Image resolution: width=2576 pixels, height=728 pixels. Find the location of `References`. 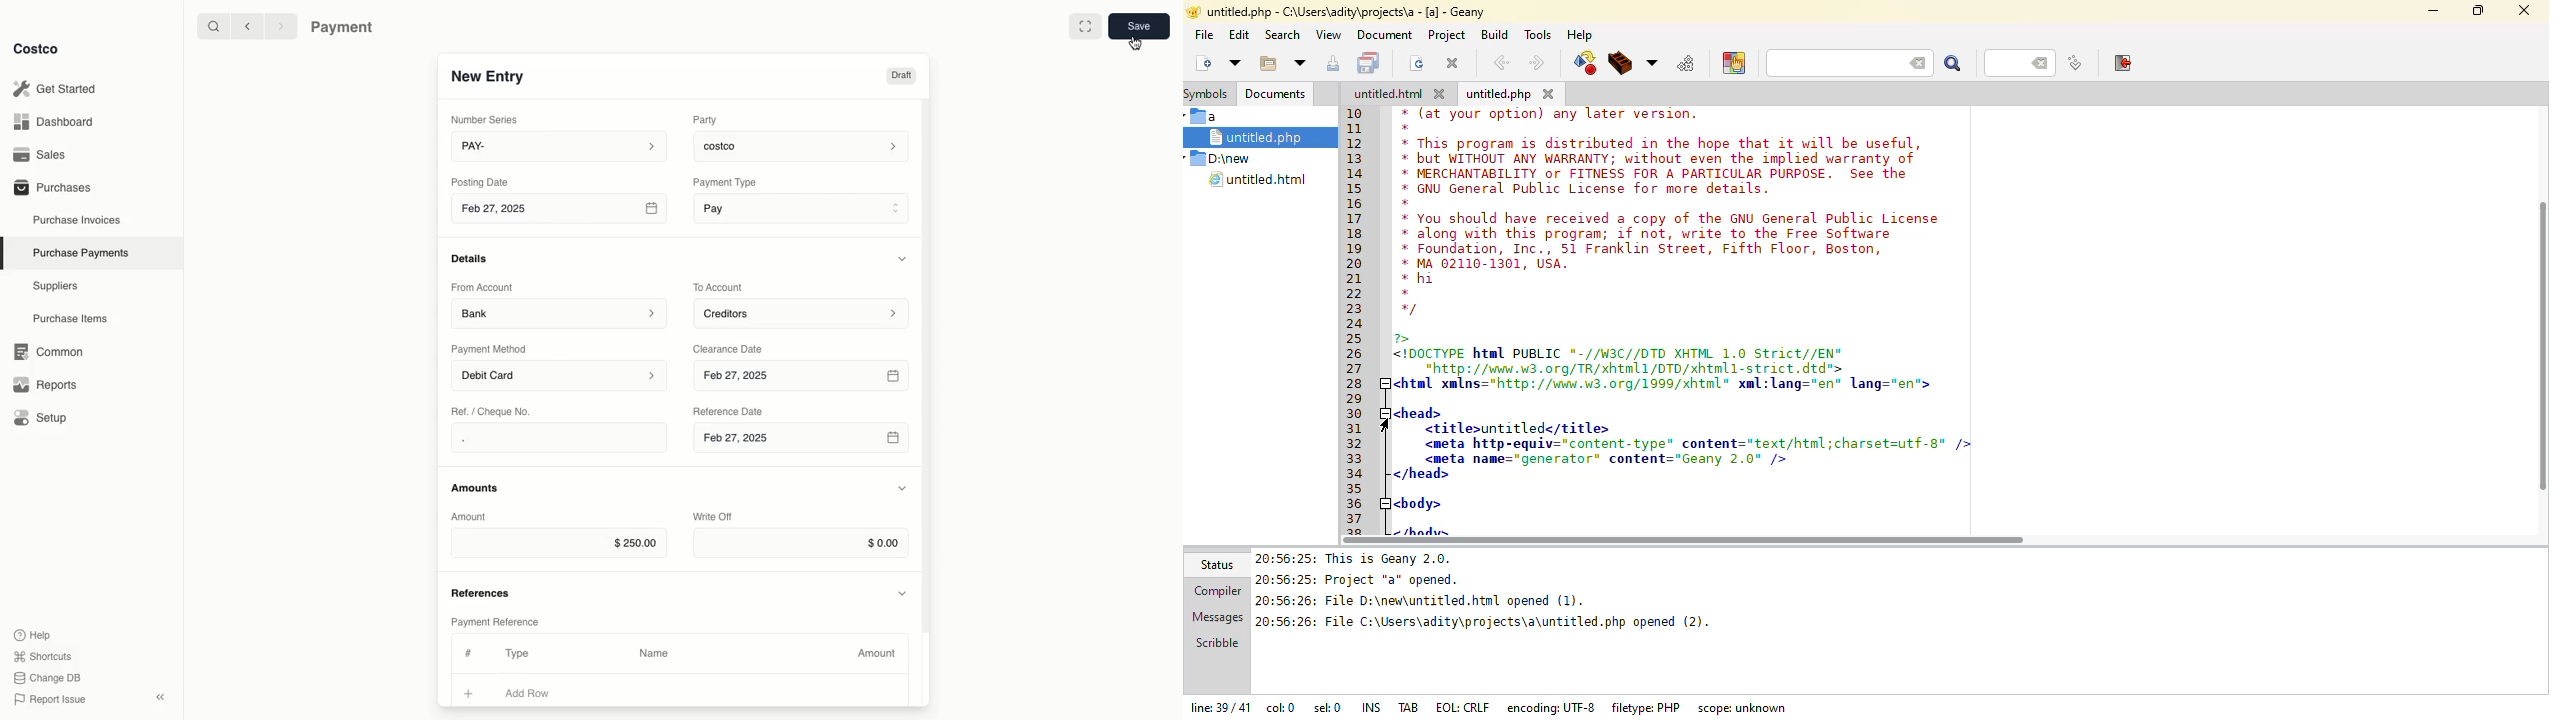

References is located at coordinates (483, 591).